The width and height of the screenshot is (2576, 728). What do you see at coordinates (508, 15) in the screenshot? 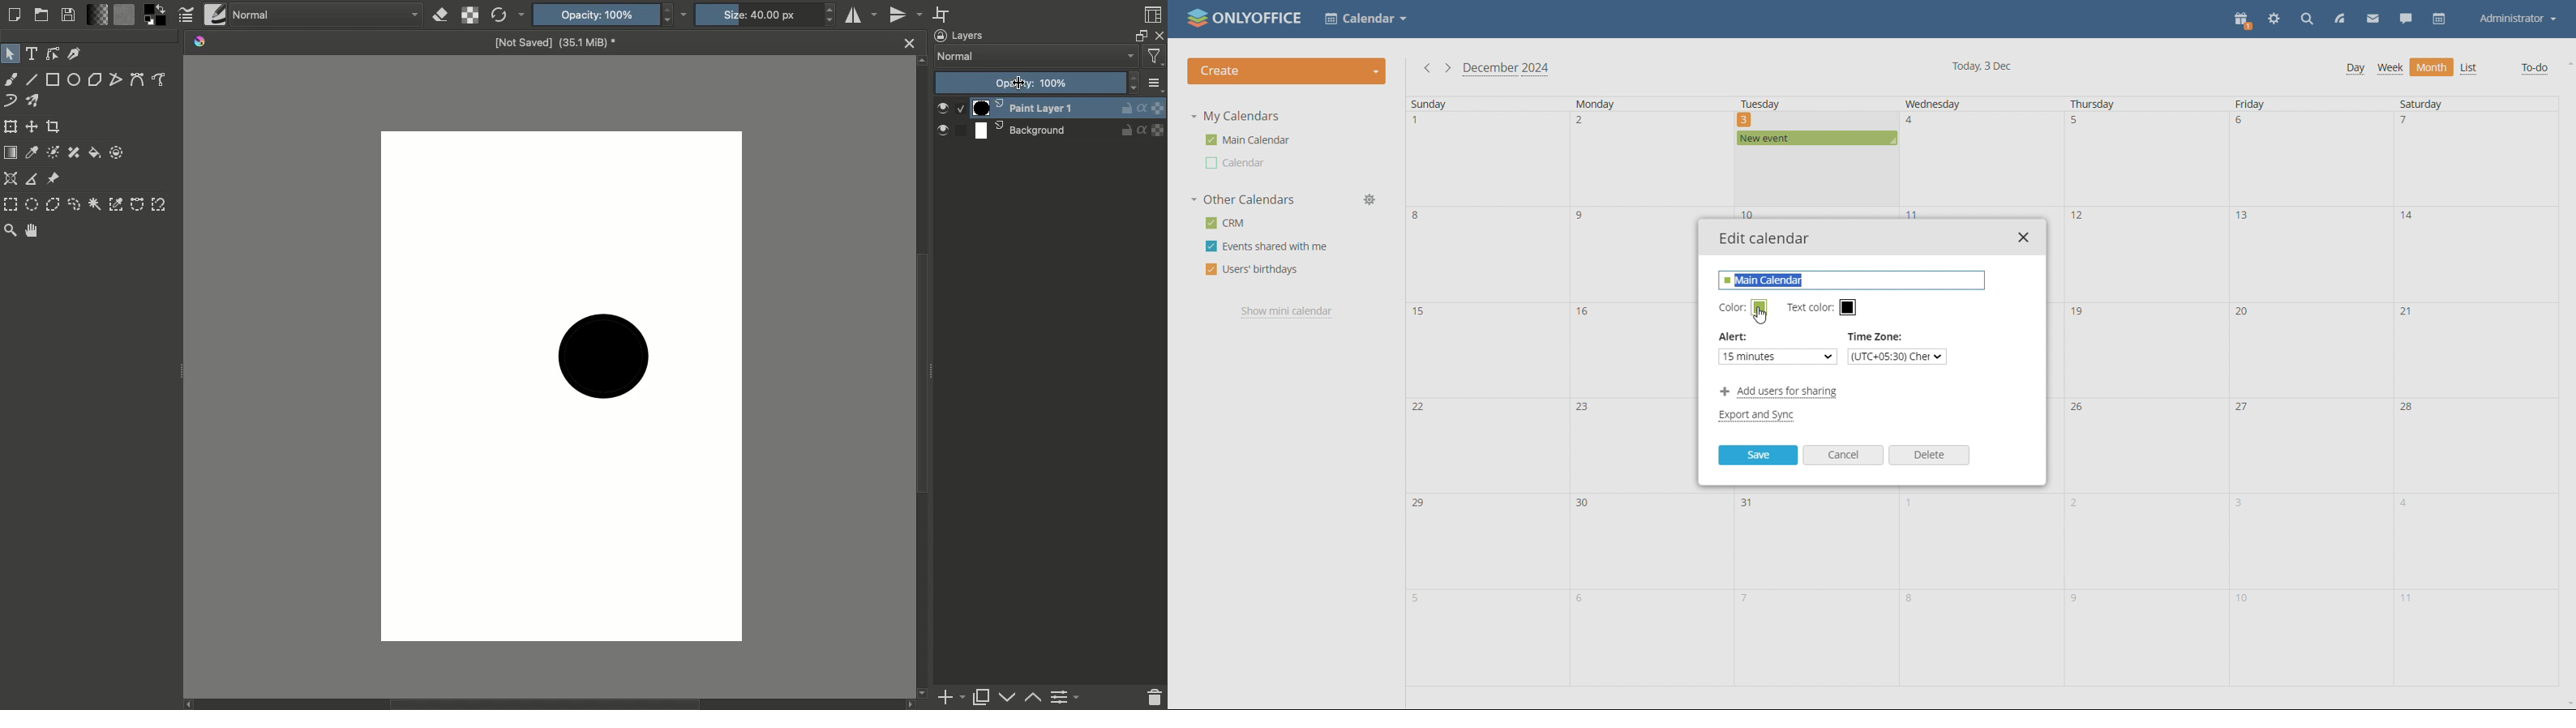
I see `Reload` at bounding box center [508, 15].